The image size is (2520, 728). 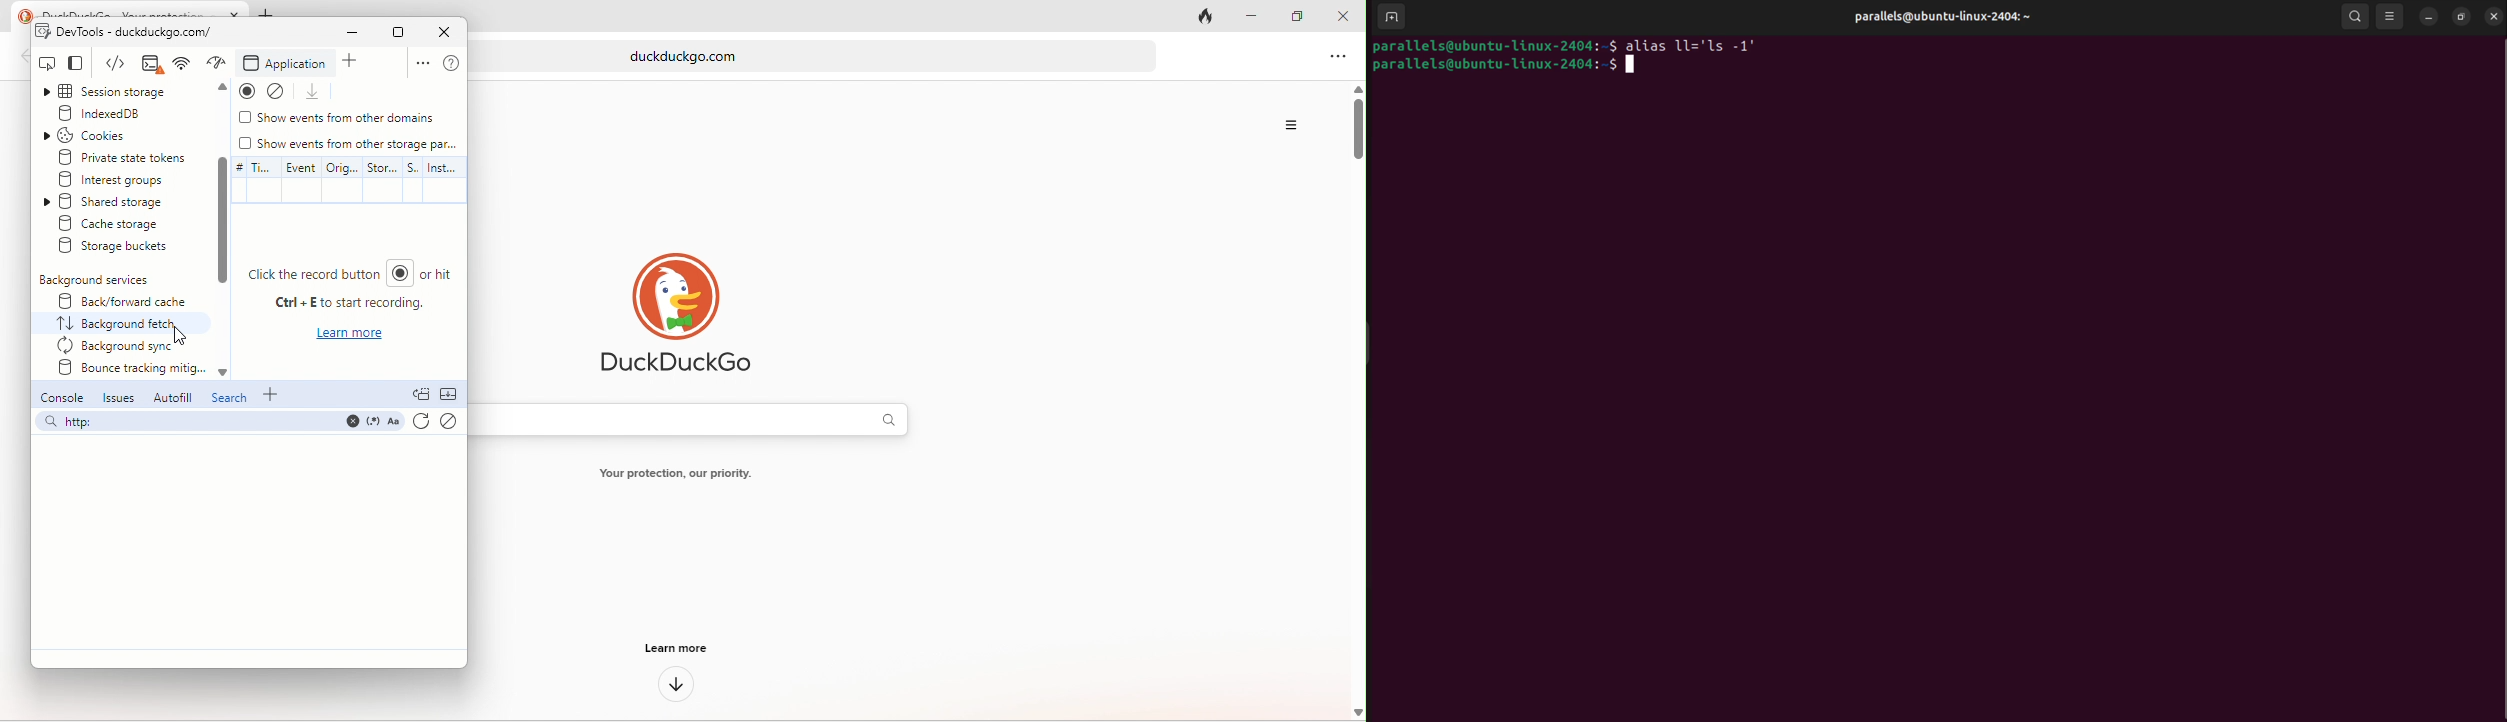 I want to click on issues, so click(x=119, y=399).